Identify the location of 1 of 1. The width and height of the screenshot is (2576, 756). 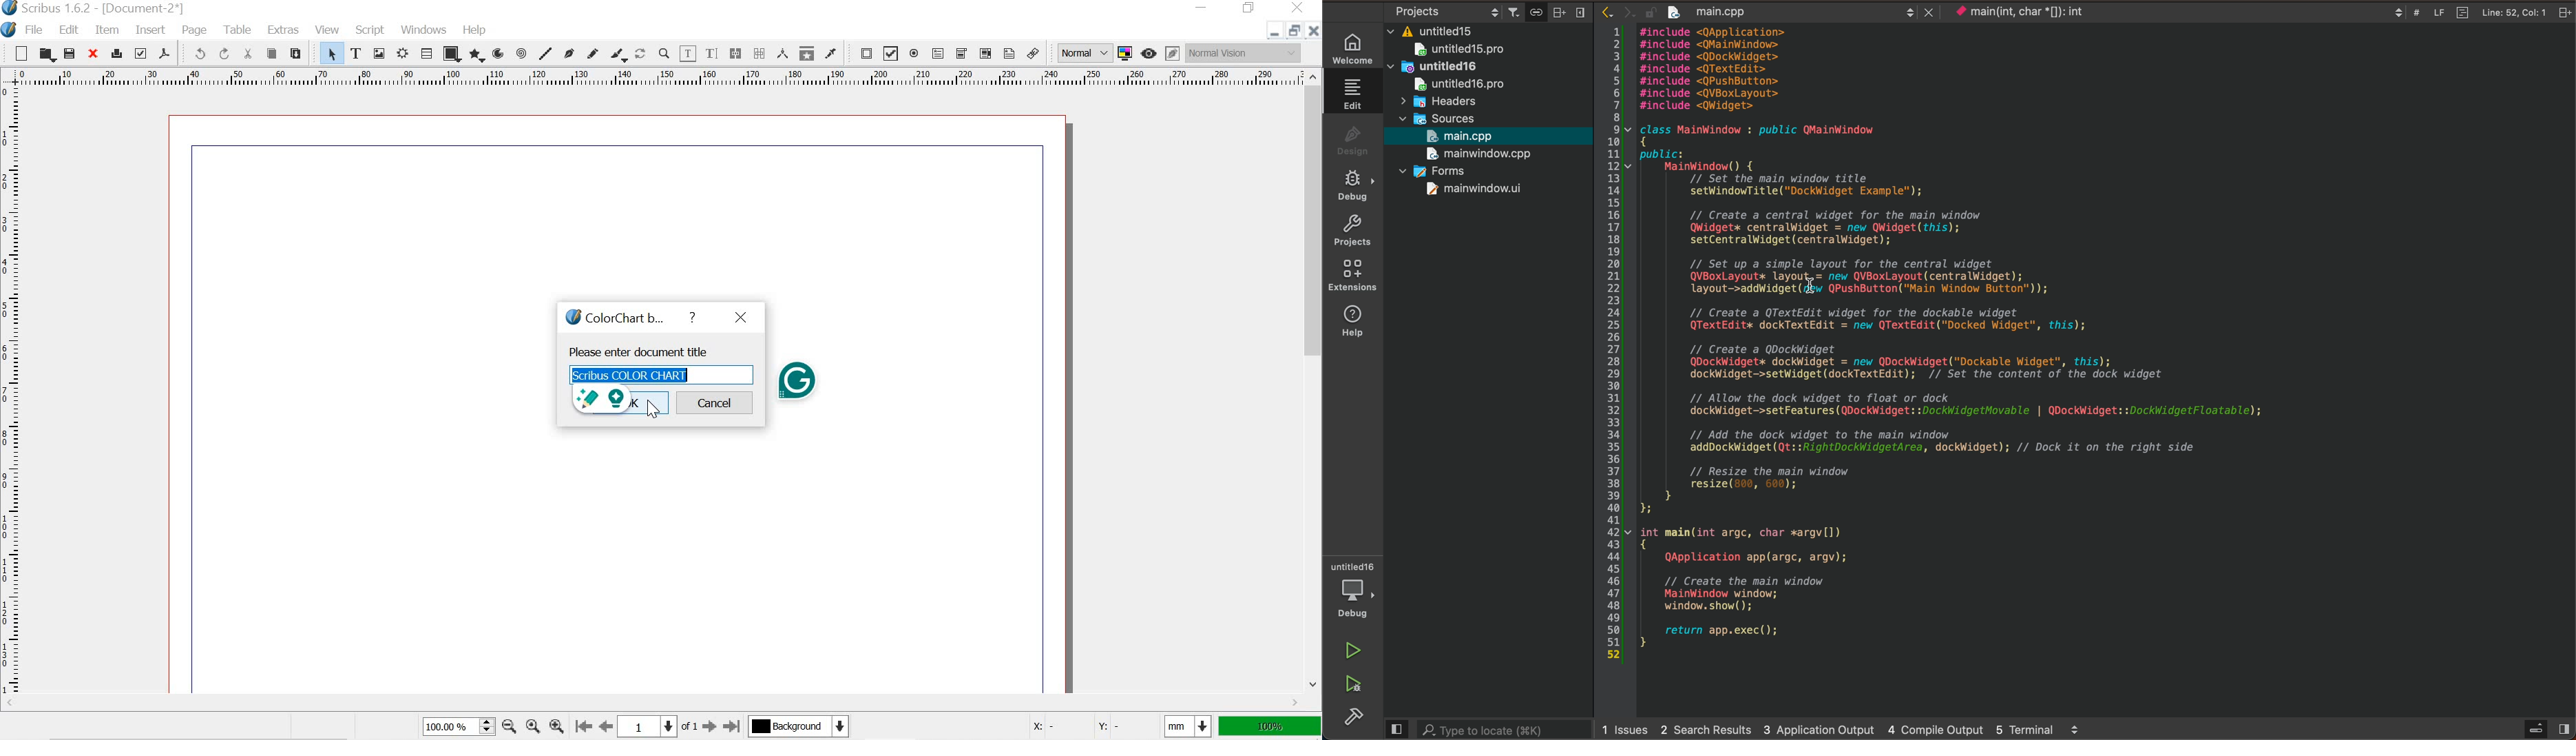
(658, 726).